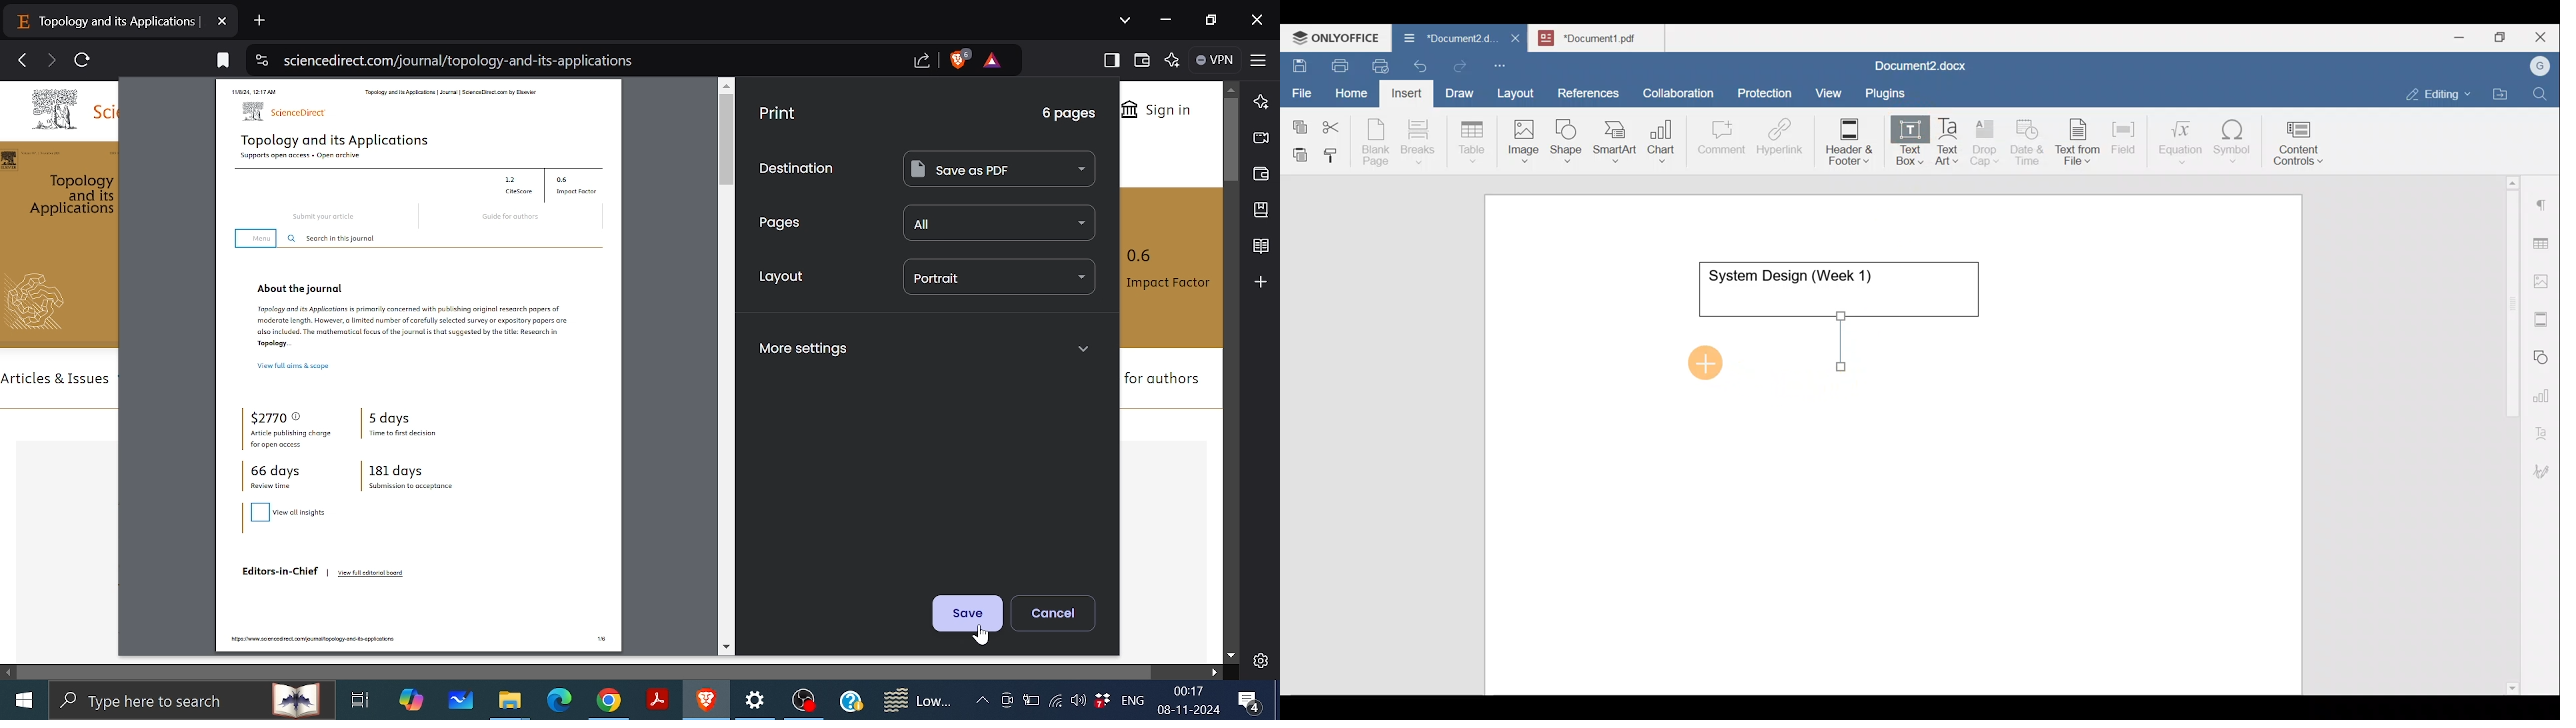 This screenshot has width=2576, height=728. I want to click on Cut, so click(1336, 124).